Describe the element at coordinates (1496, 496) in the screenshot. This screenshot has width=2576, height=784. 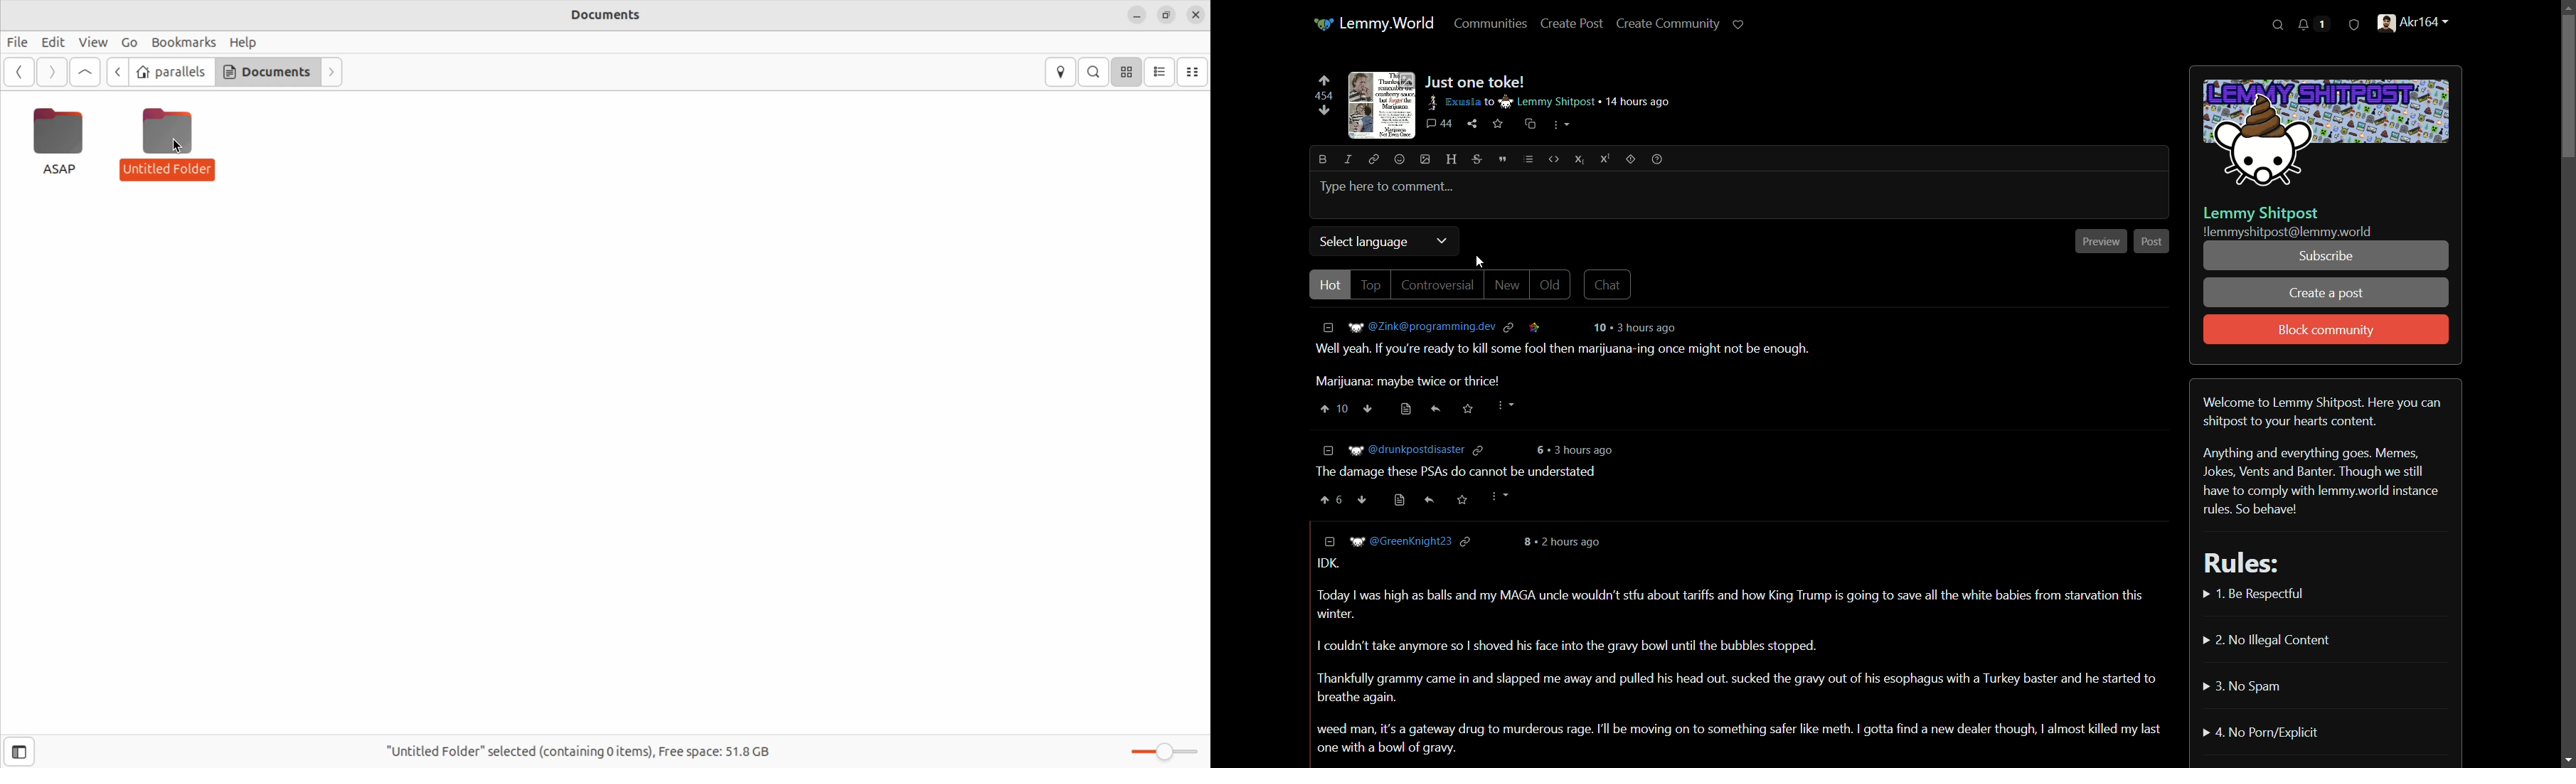
I see `more actions` at that location.